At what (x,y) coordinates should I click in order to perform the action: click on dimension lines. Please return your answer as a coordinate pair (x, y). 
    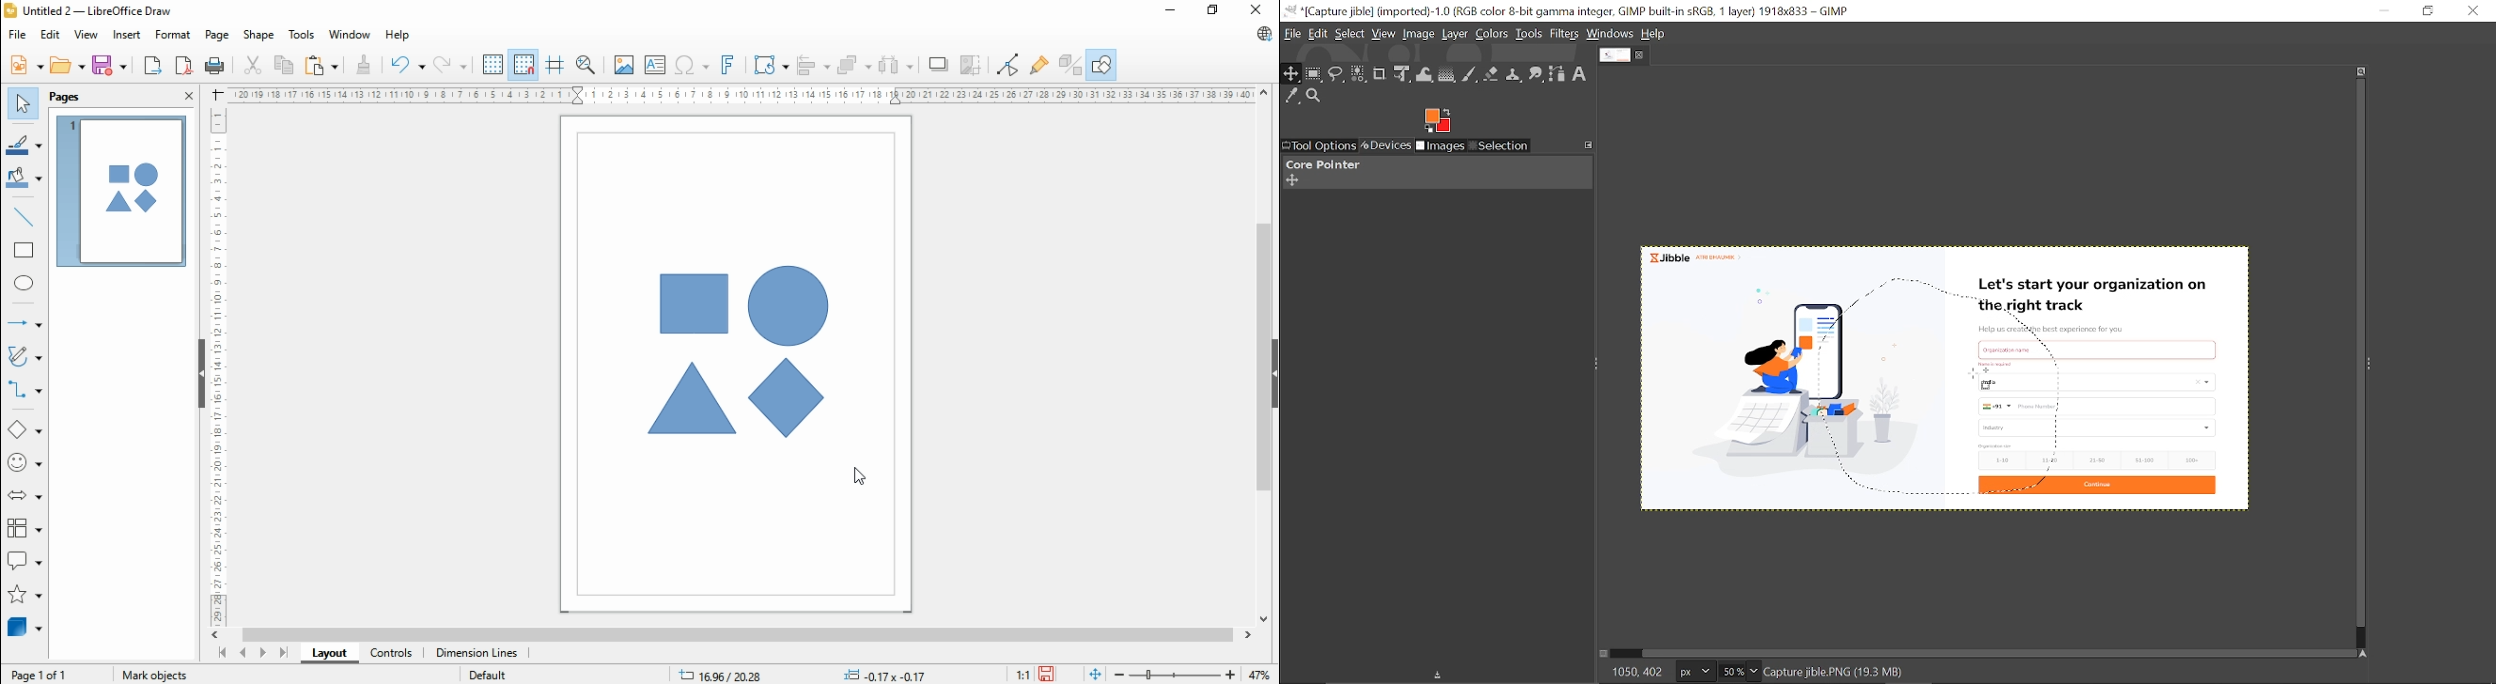
    Looking at the image, I should click on (476, 654).